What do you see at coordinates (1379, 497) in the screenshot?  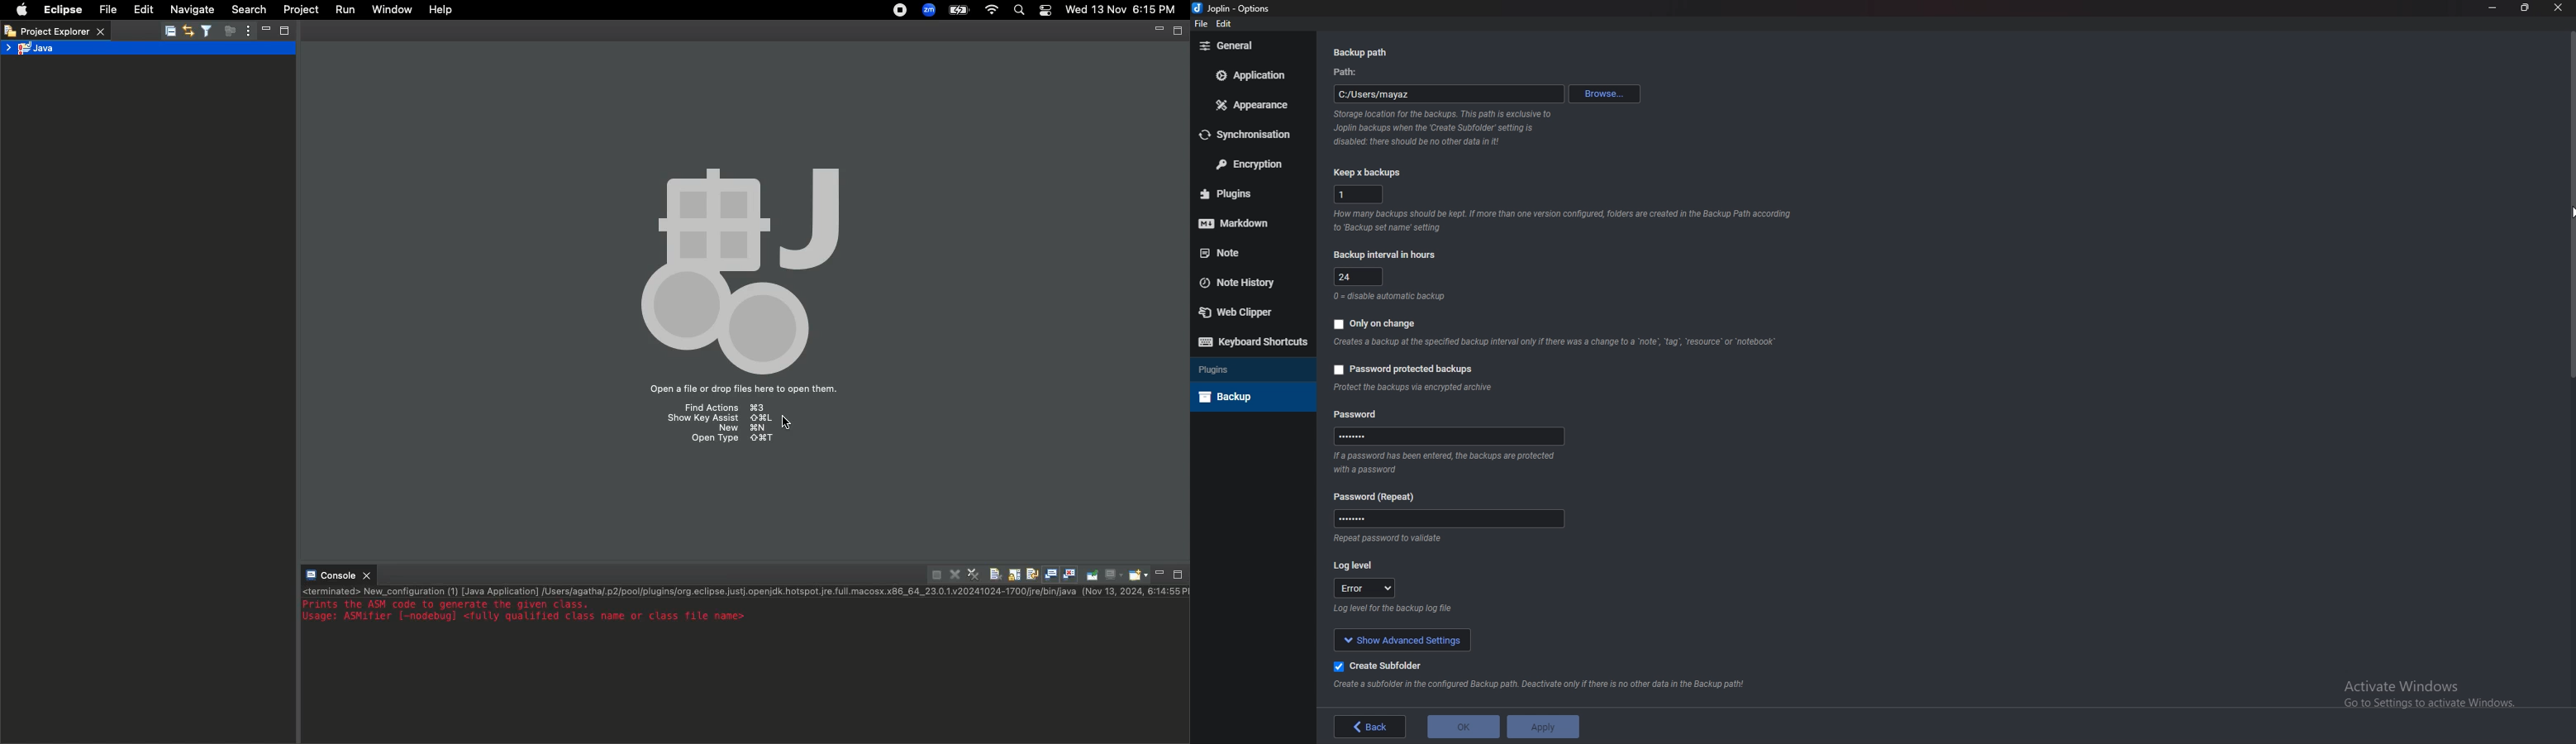 I see `Password (repeat)` at bounding box center [1379, 497].